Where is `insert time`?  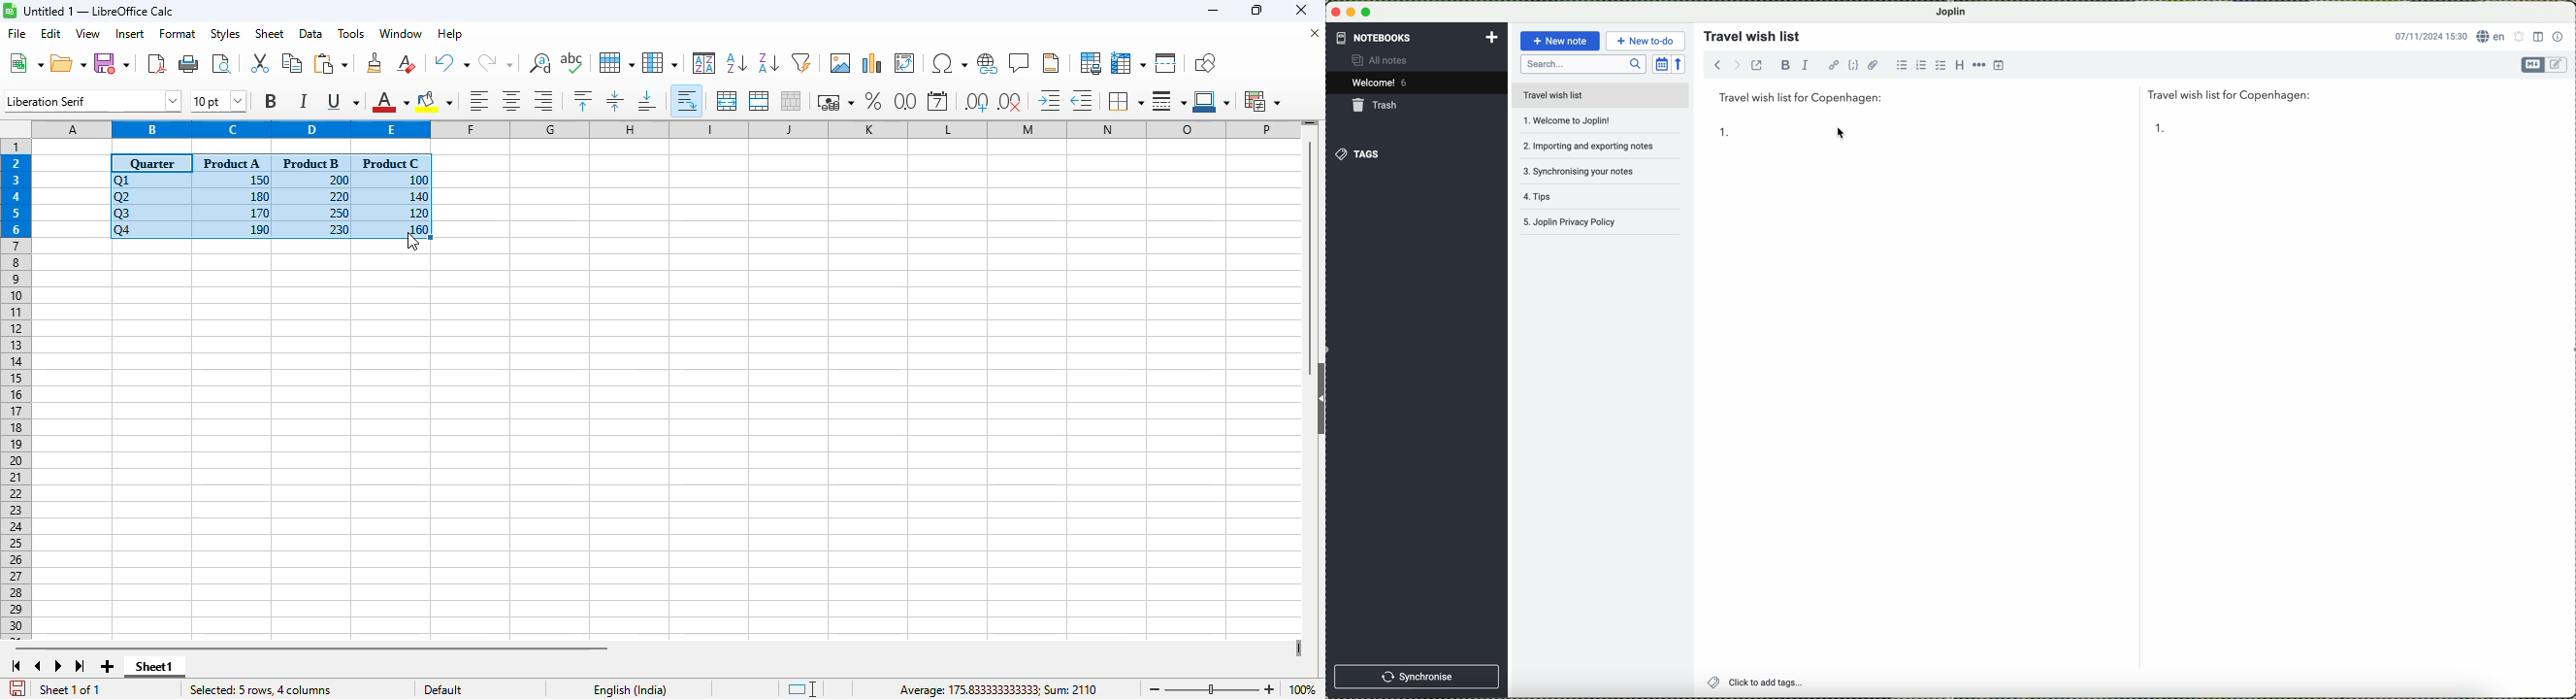
insert time is located at coordinates (2000, 66).